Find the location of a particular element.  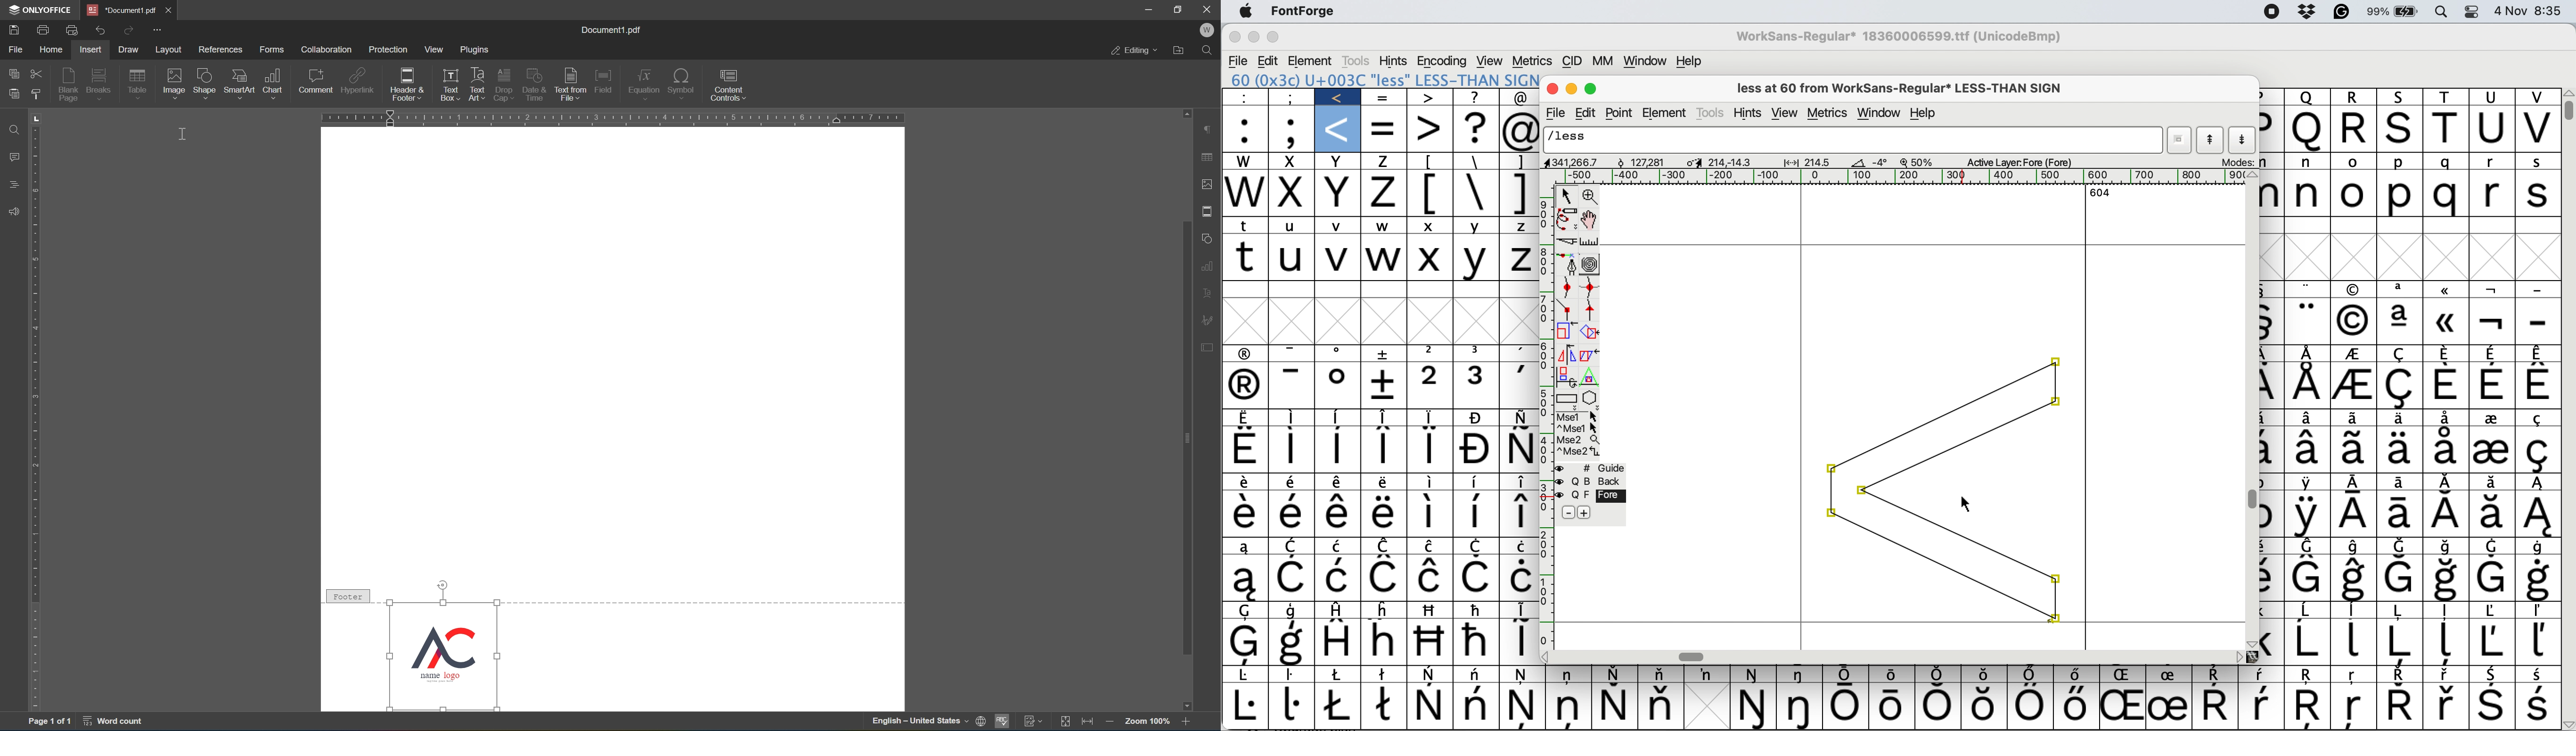

Symbol is located at coordinates (2394, 676).